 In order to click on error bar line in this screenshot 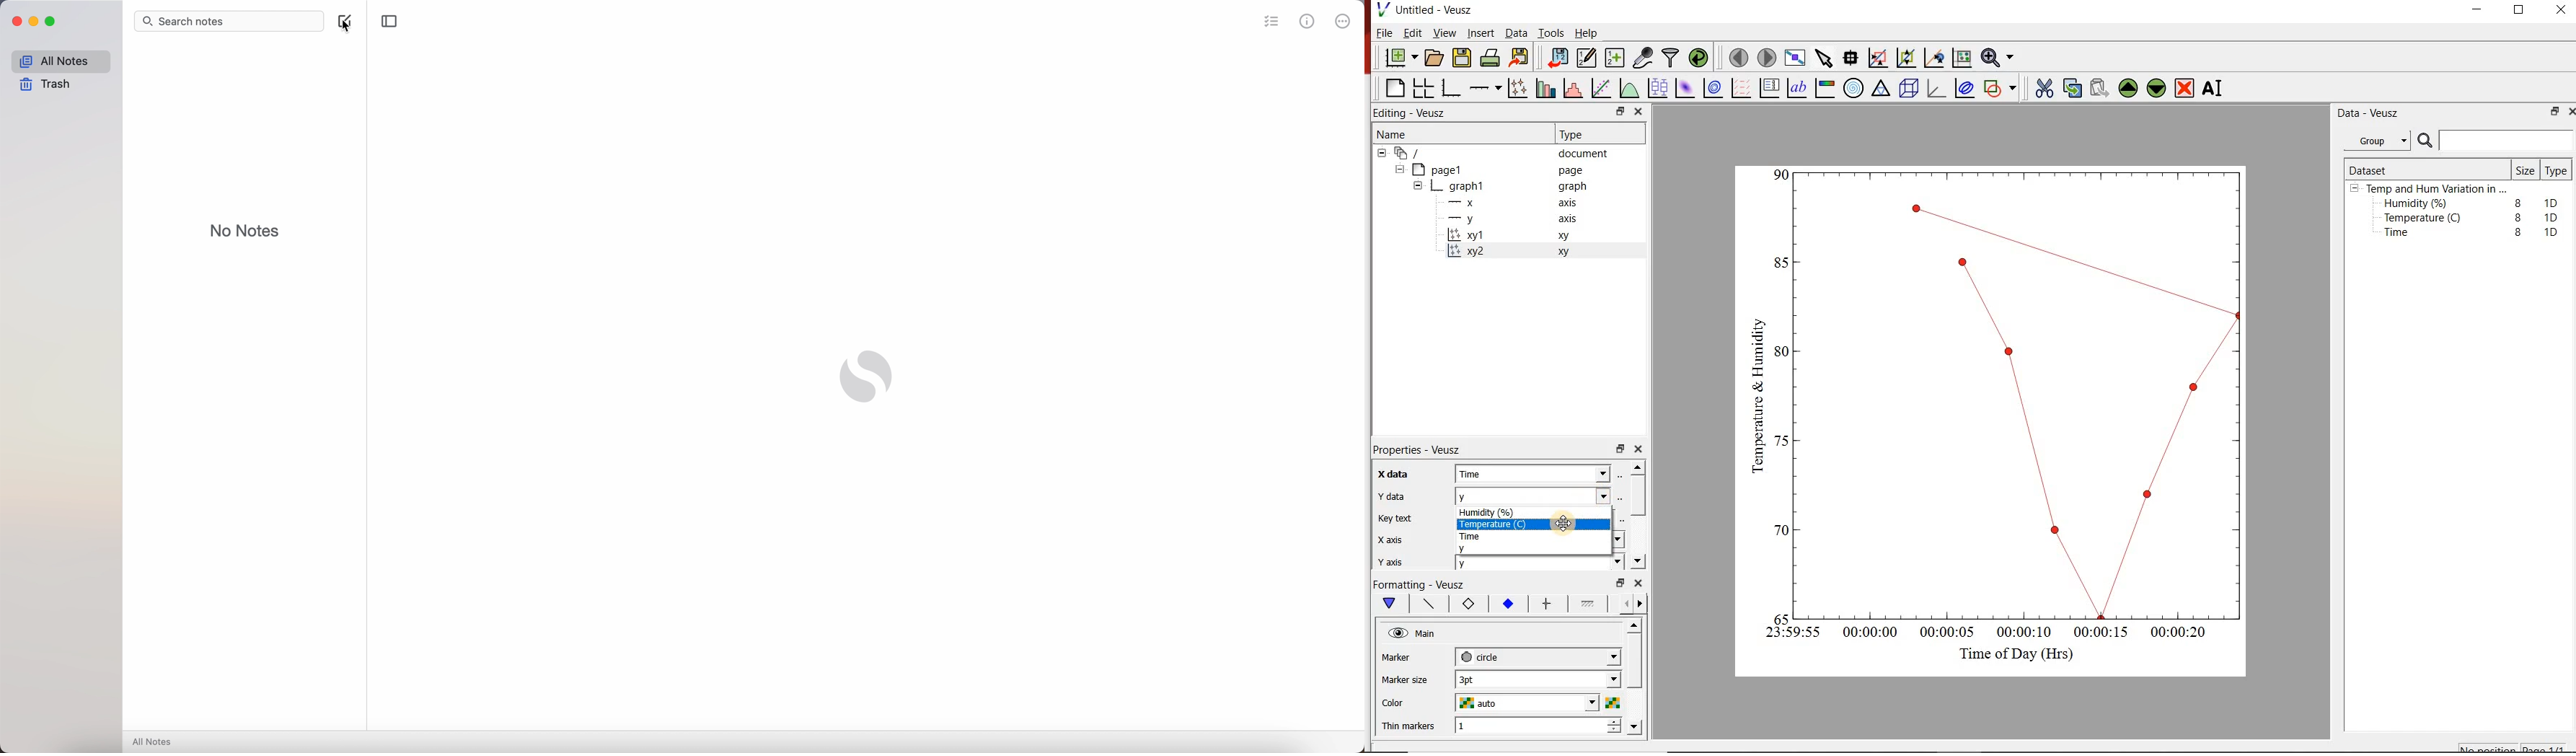, I will do `click(1547, 603)`.